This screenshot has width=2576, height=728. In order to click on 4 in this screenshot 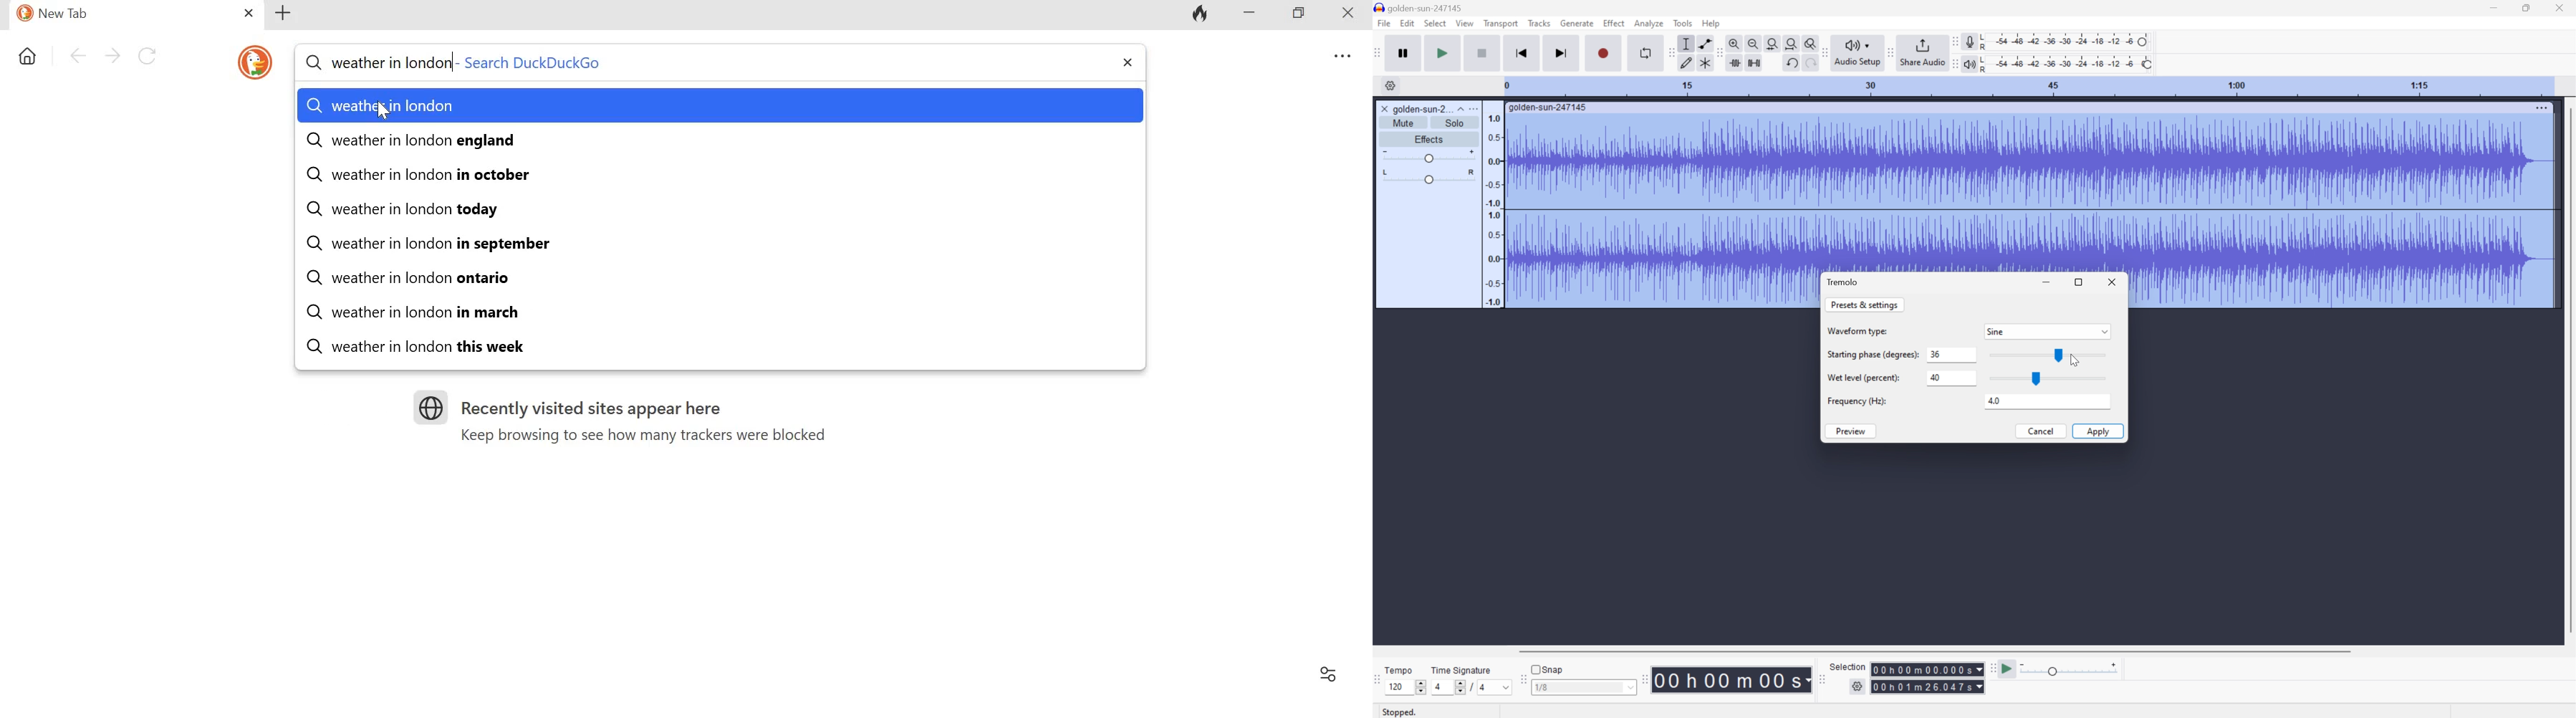, I will do `click(1447, 687)`.